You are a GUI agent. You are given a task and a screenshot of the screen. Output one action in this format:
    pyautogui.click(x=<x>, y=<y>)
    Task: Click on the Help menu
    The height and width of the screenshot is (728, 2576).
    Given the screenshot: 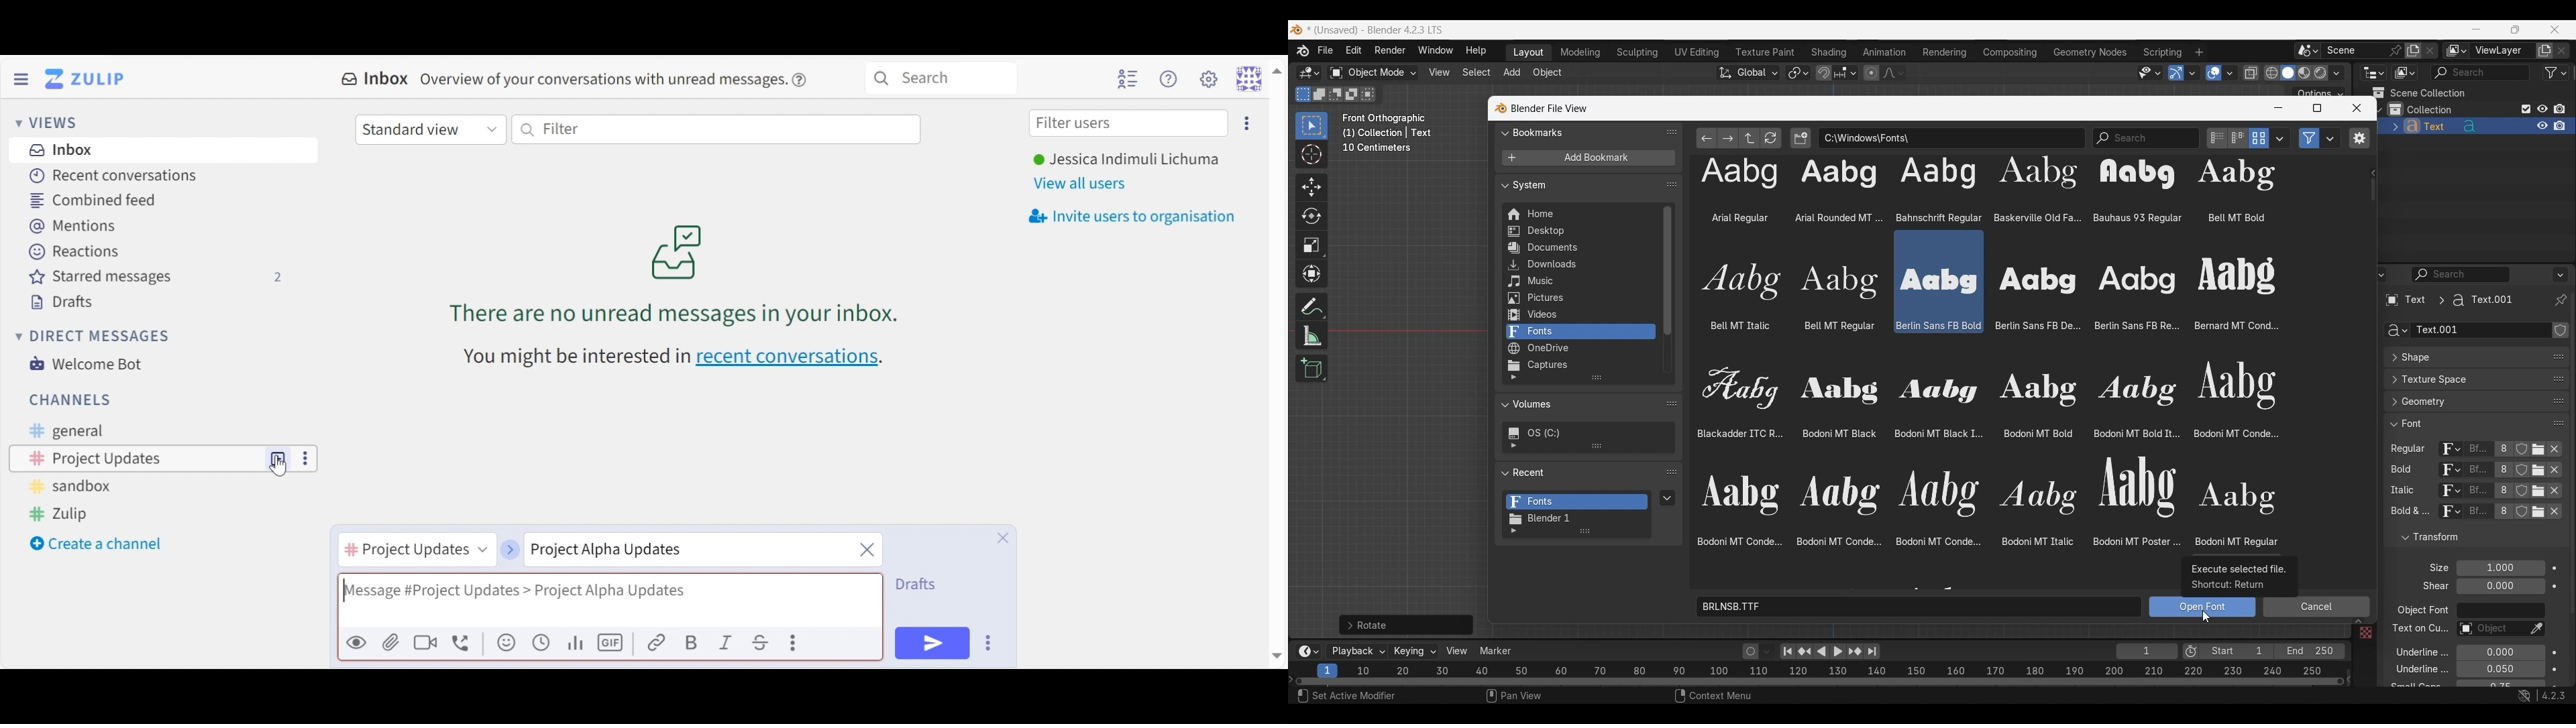 What is the action you would take?
    pyautogui.click(x=1171, y=78)
    